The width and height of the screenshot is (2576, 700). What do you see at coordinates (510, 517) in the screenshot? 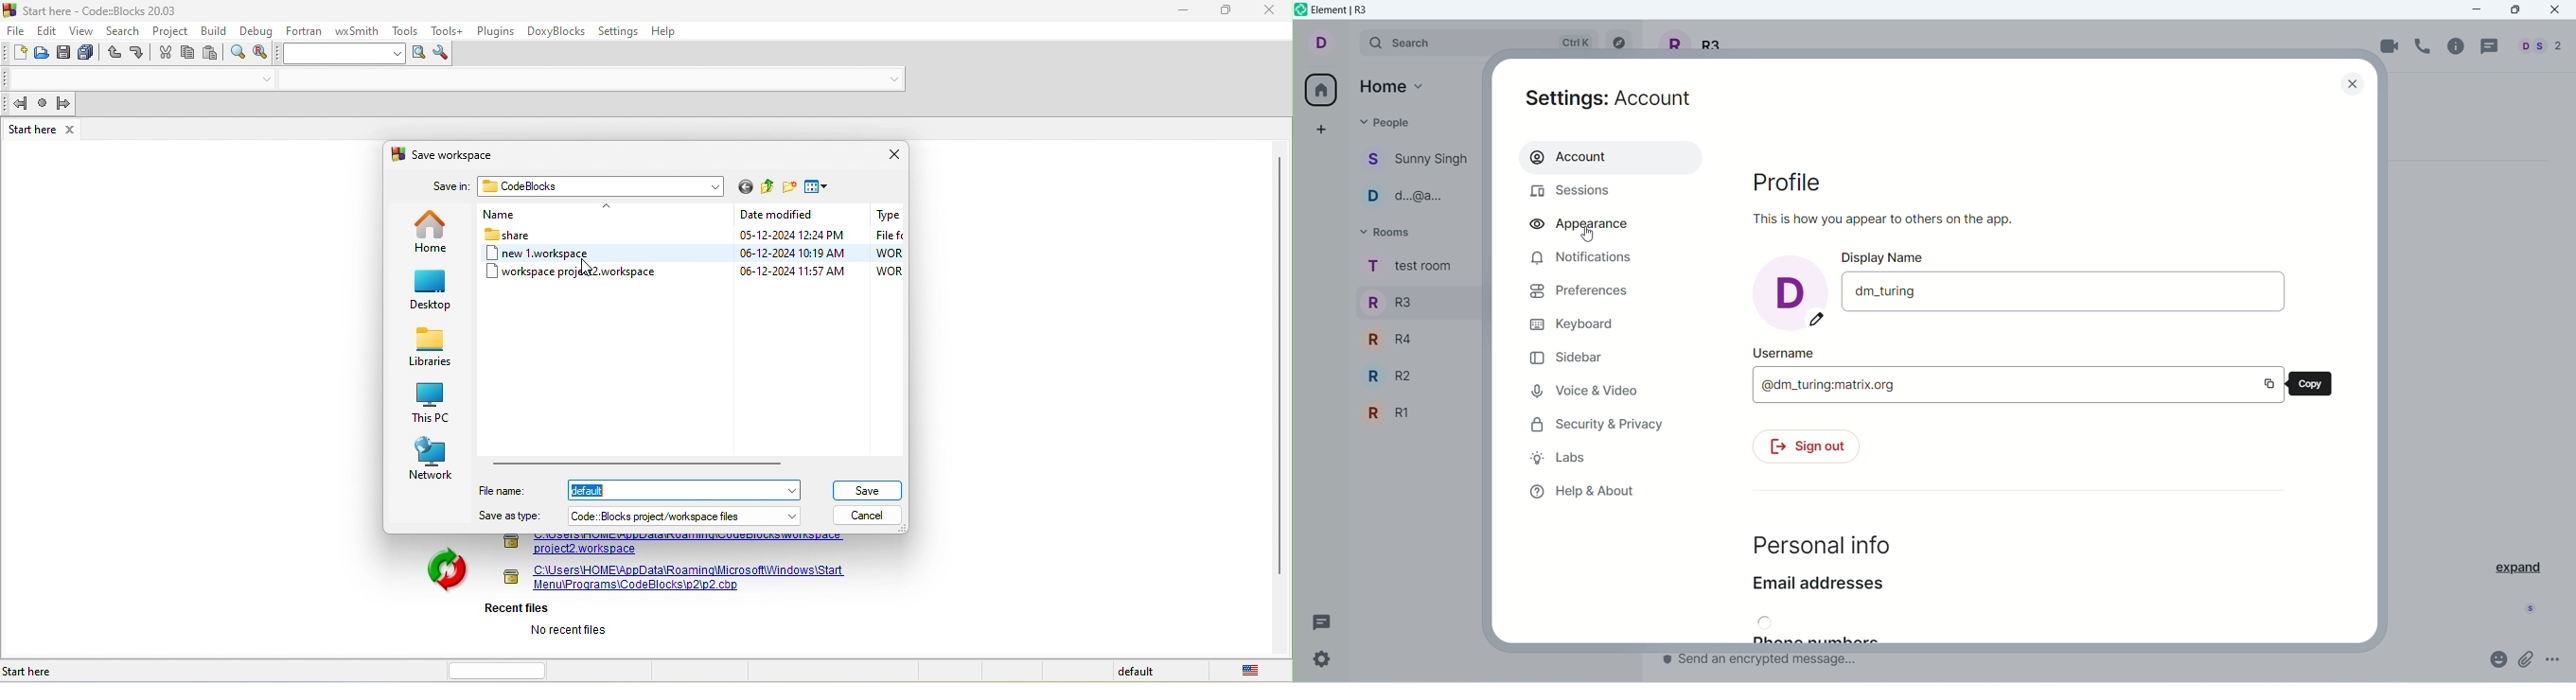
I see `save as type` at bounding box center [510, 517].